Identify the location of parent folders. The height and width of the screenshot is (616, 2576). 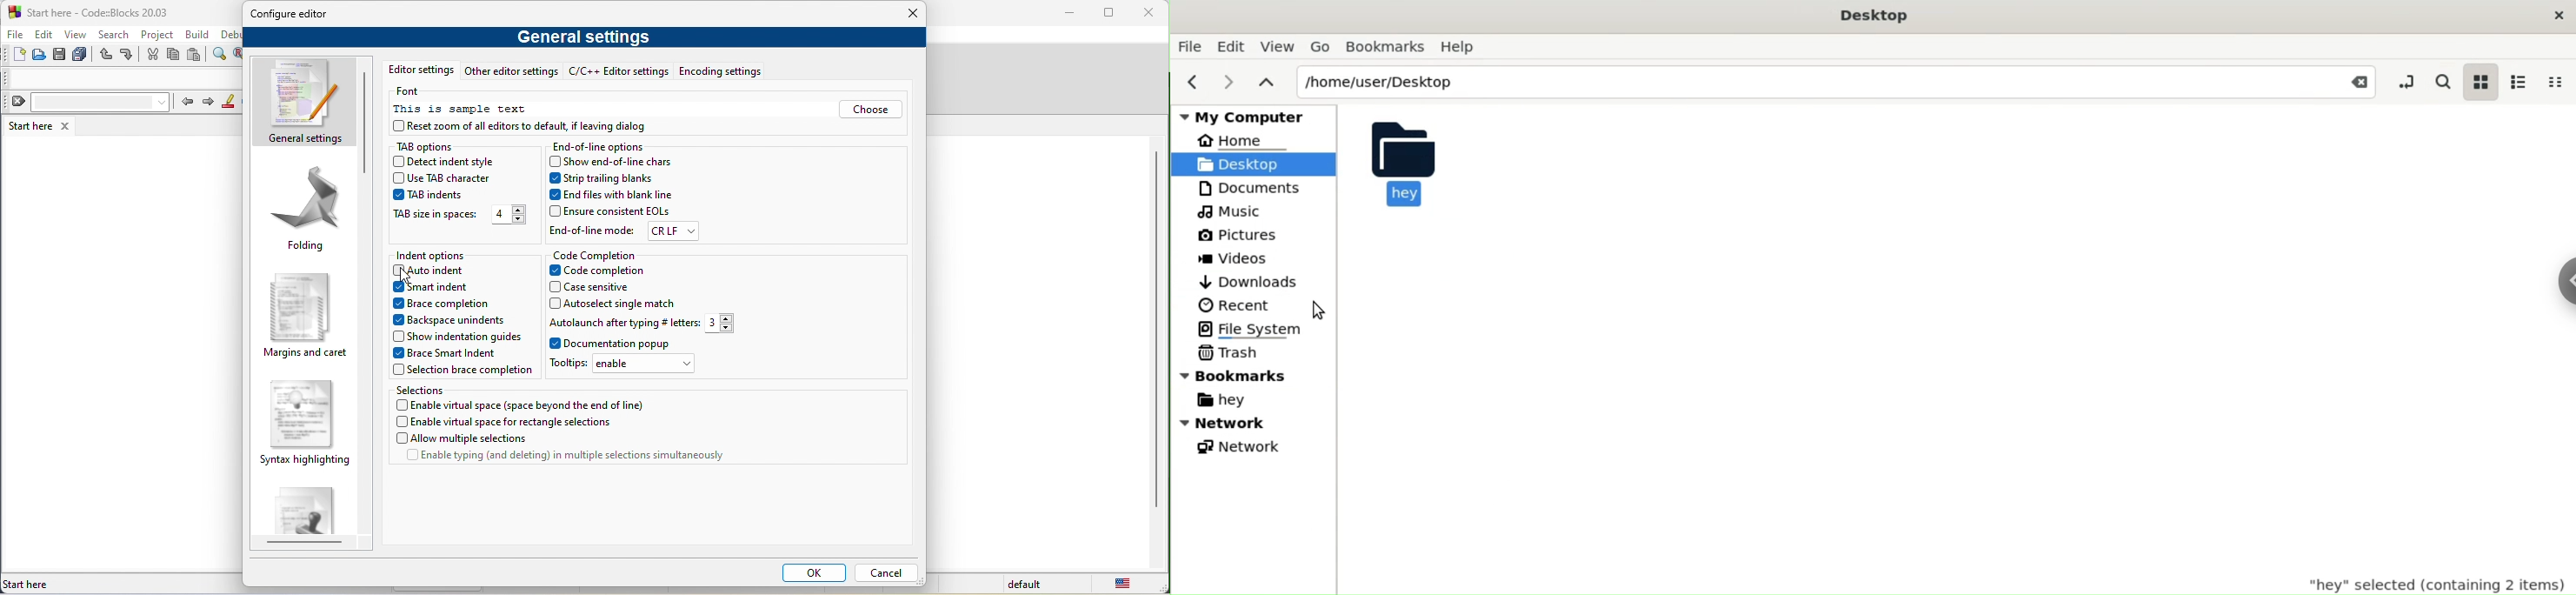
(1265, 81).